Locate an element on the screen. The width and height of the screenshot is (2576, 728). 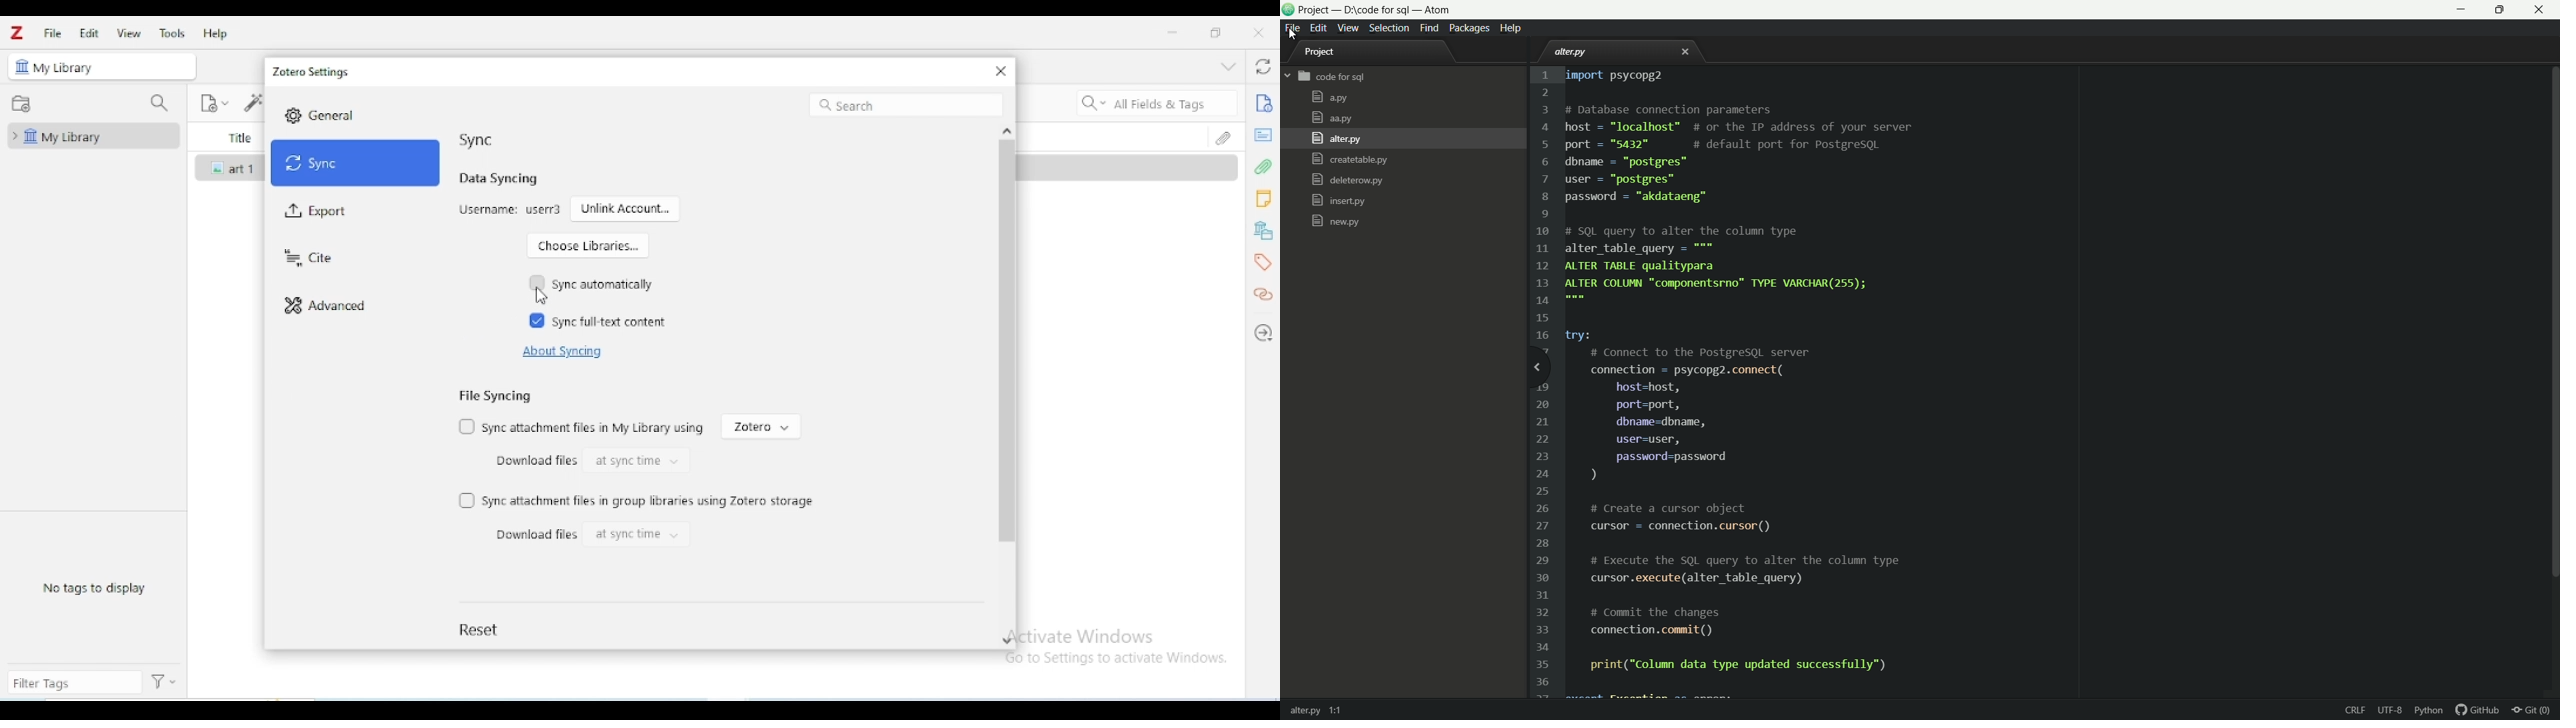
abstract is located at coordinates (1263, 135).